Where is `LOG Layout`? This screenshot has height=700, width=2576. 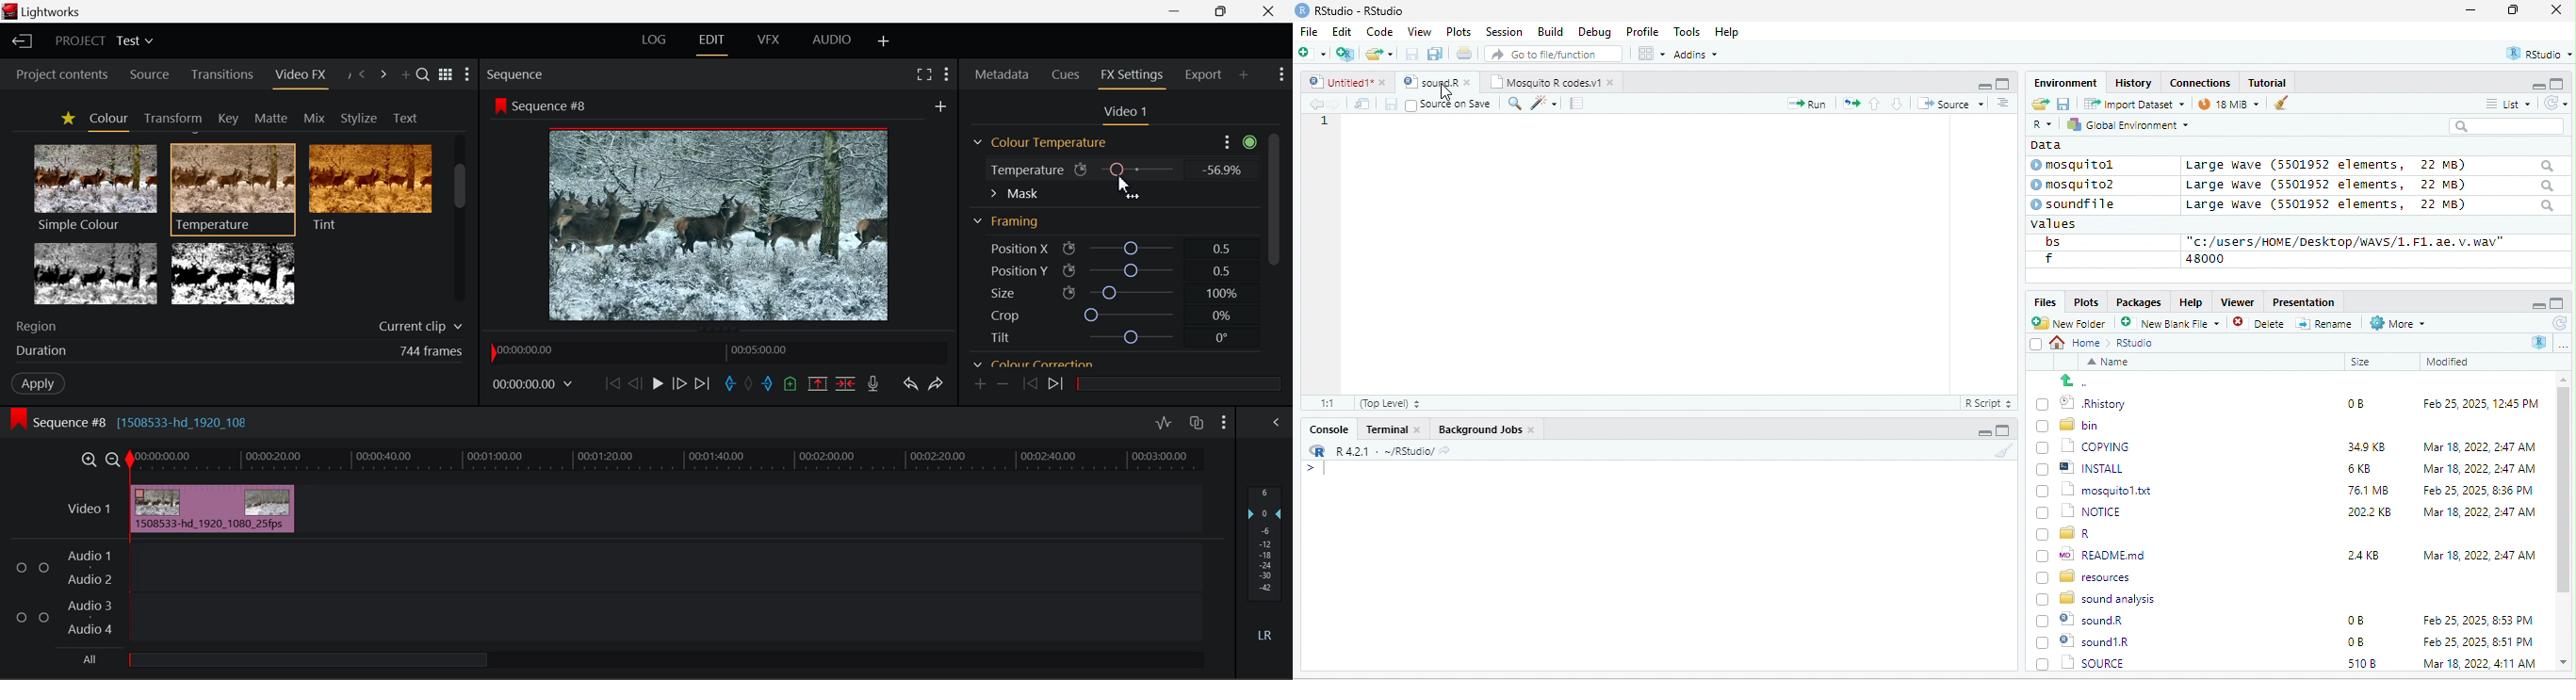
LOG Layout is located at coordinates (656, 39).